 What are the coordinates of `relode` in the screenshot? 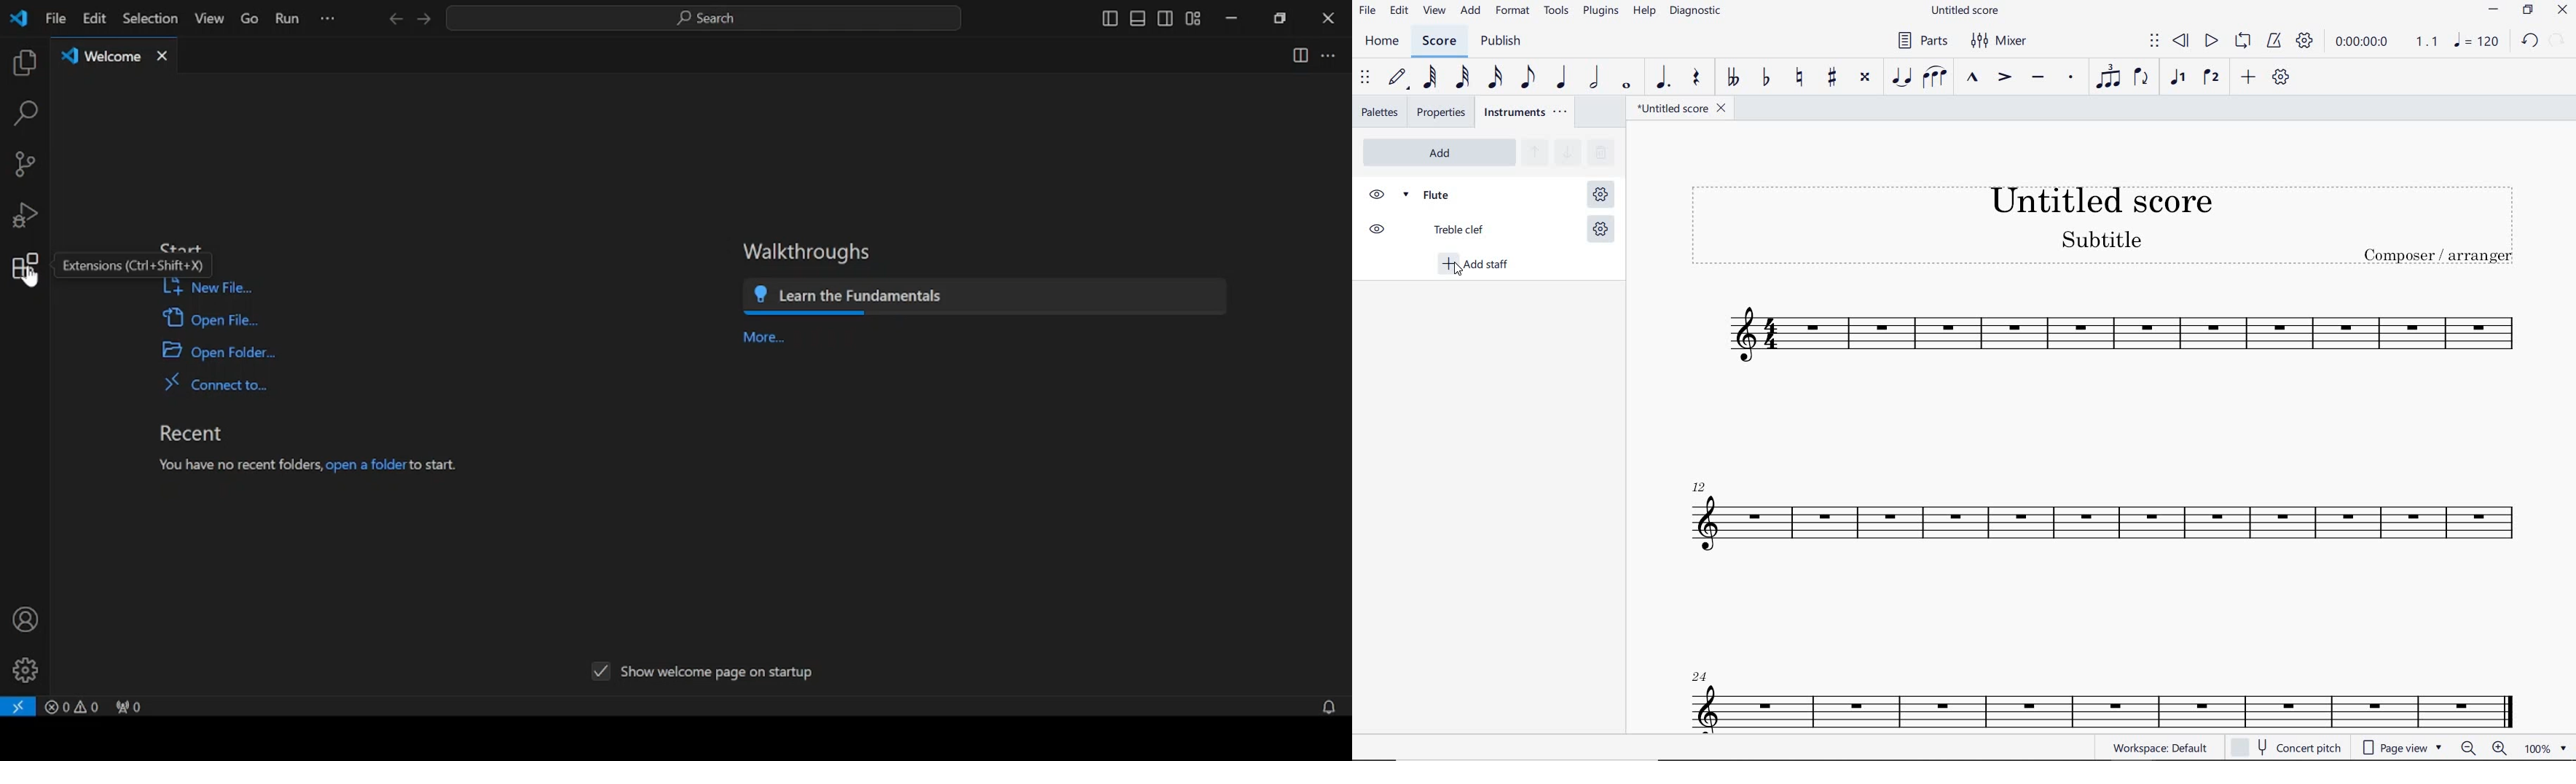 It's located at (2558, 39).